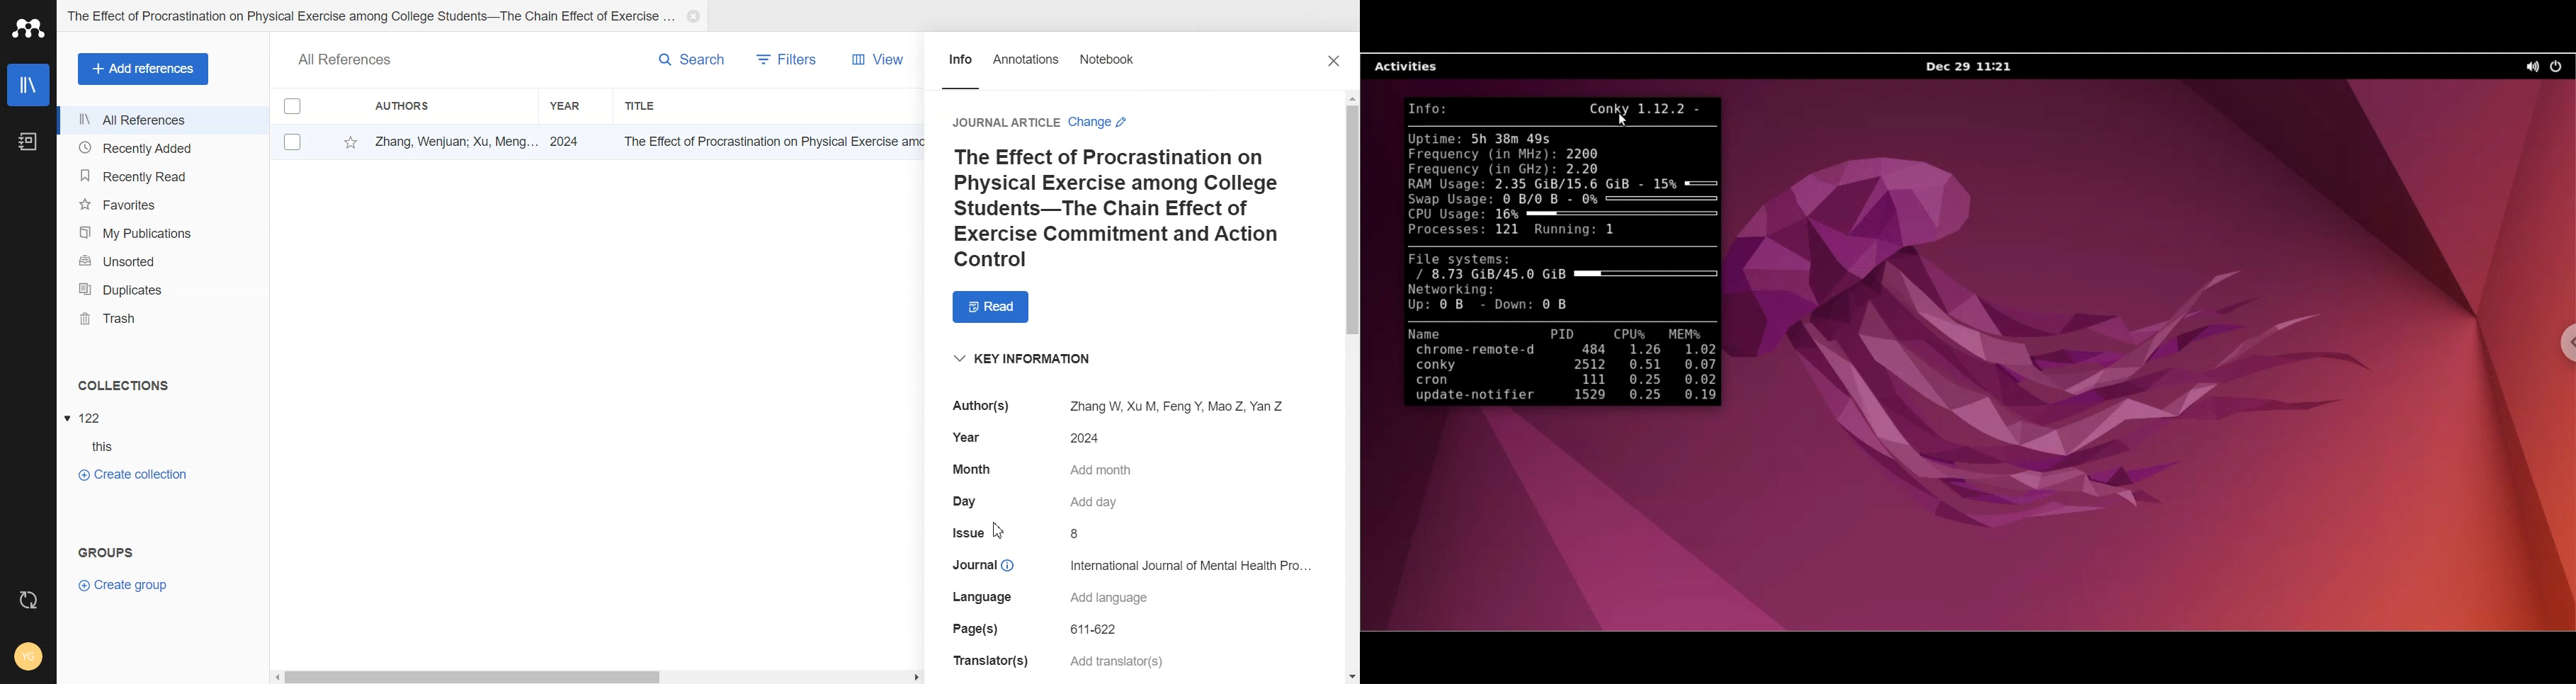 This screenshot has width=2576, height=700. Describe the element at coordinates (163, 260) in the screenshot. I see `Unsorted` at that location.